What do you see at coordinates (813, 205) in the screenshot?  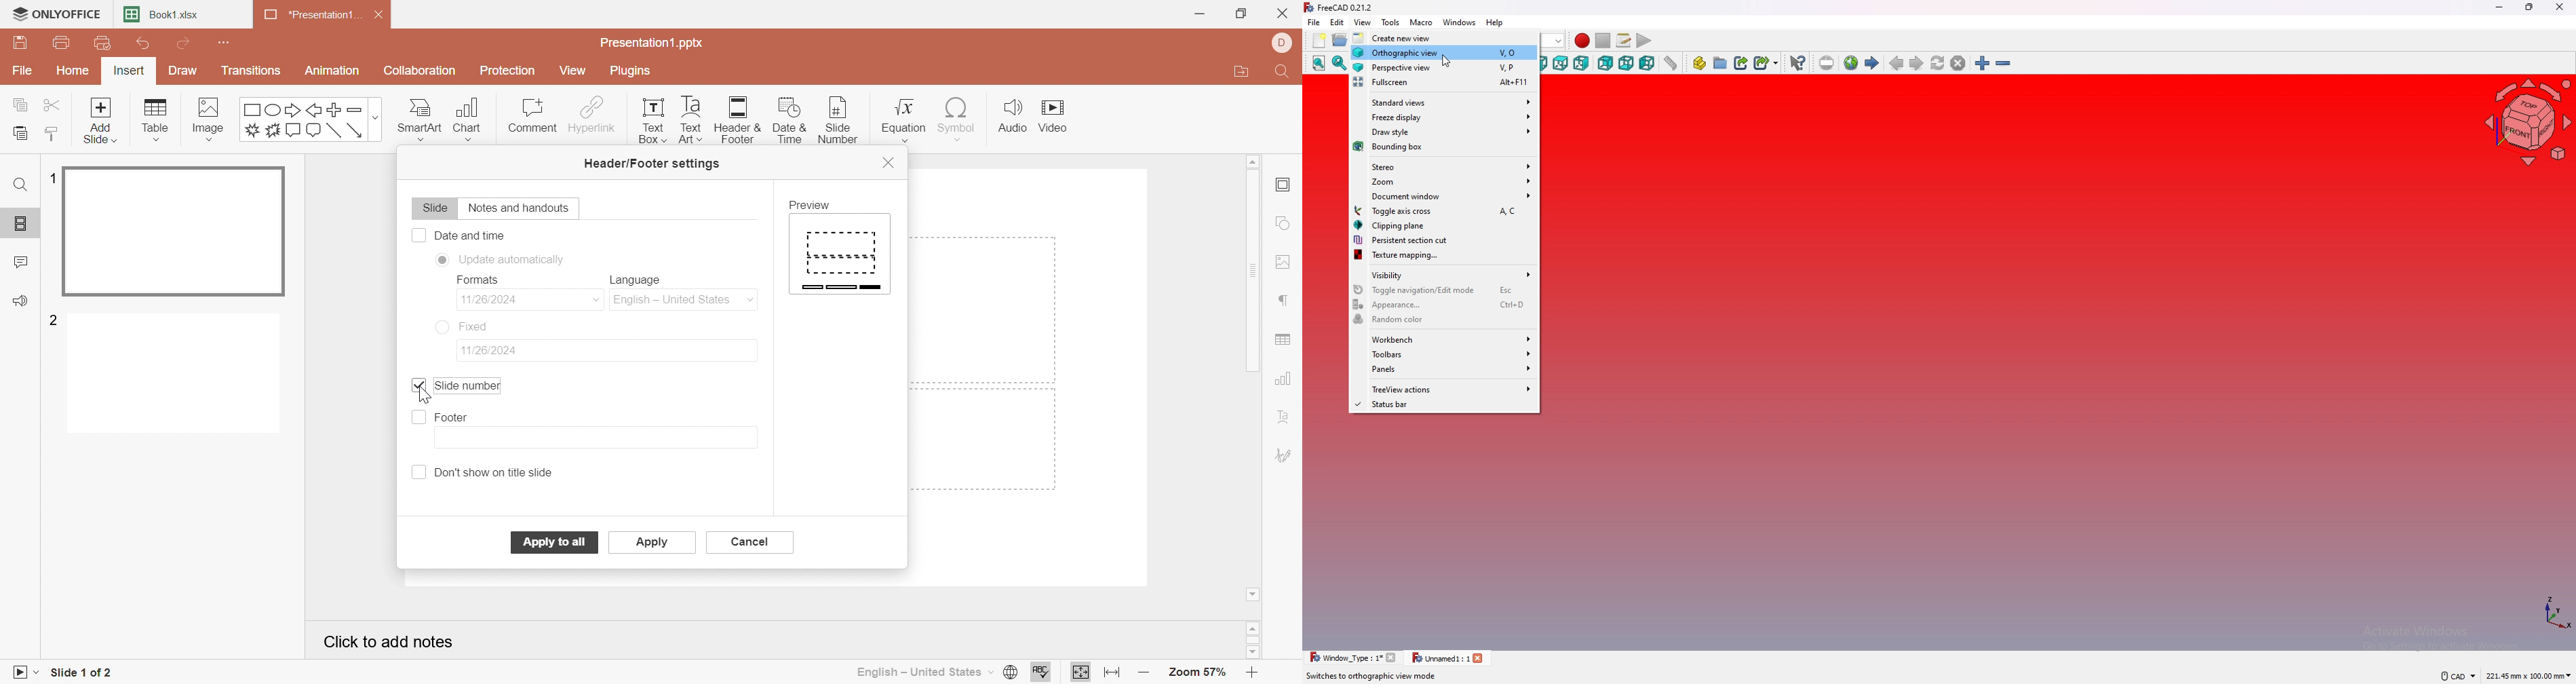 I see `Preview` at bounding box center [813, 205].